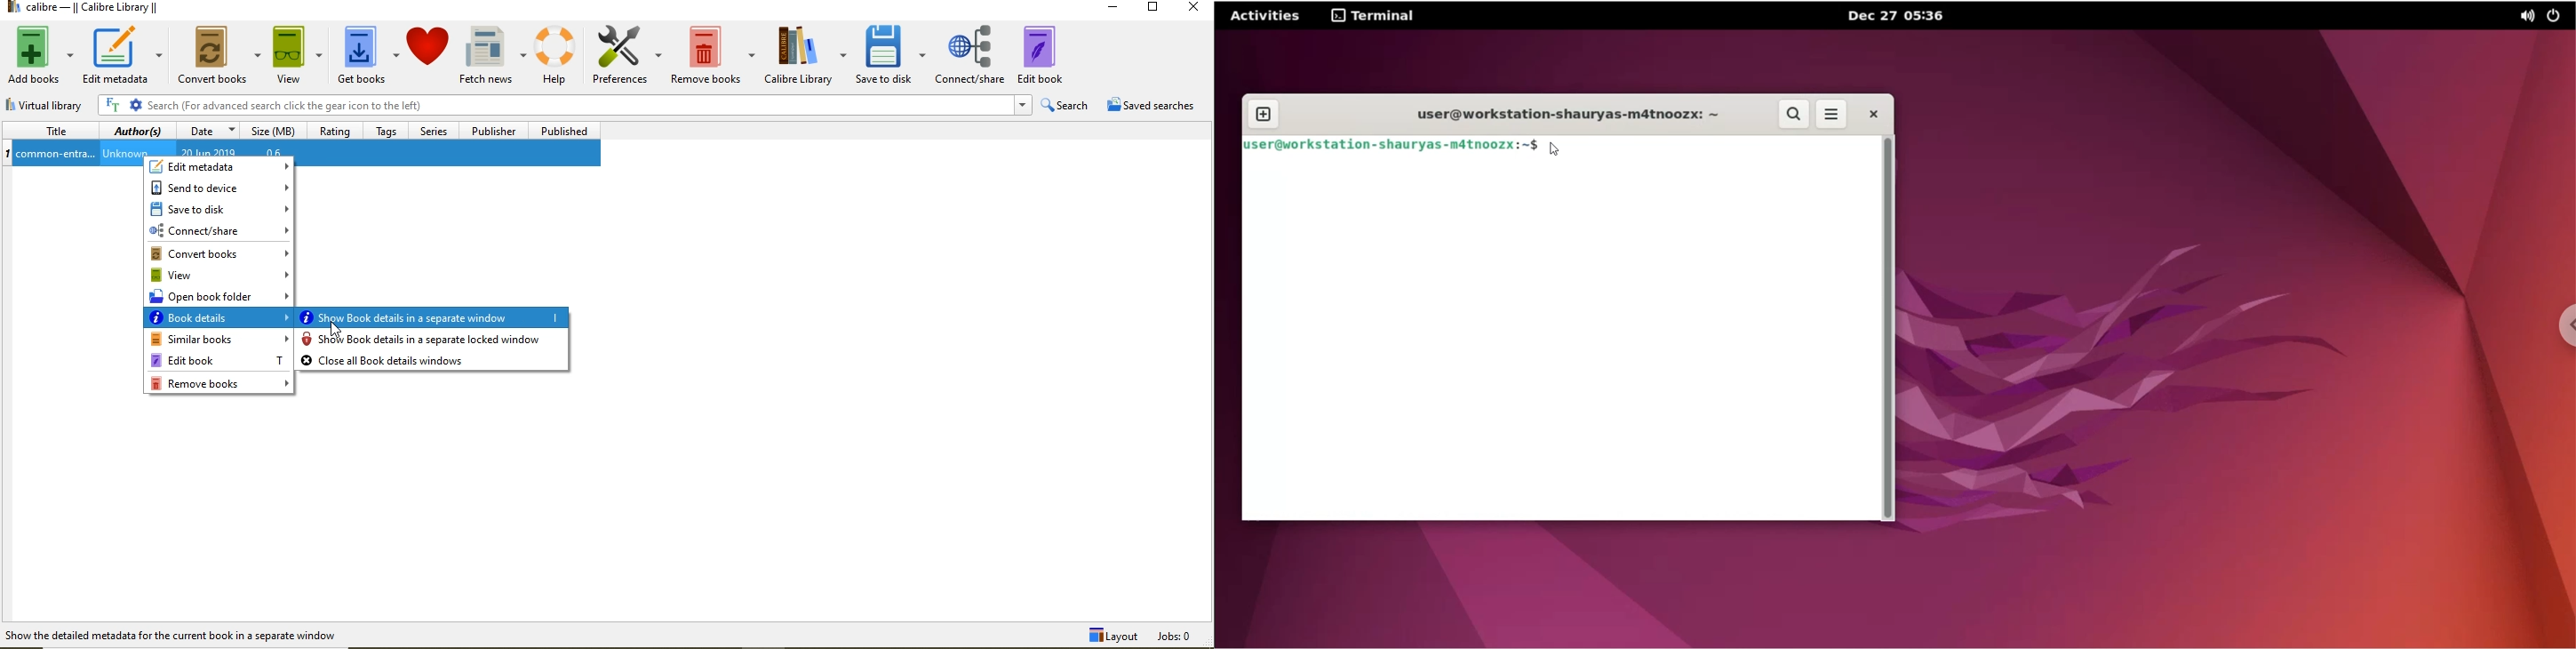 This screenshot has width=2576, height=672. What do you see at coordinates (219, 320) in the screenshot?
I see `book details` at bounding box center [219, 320].